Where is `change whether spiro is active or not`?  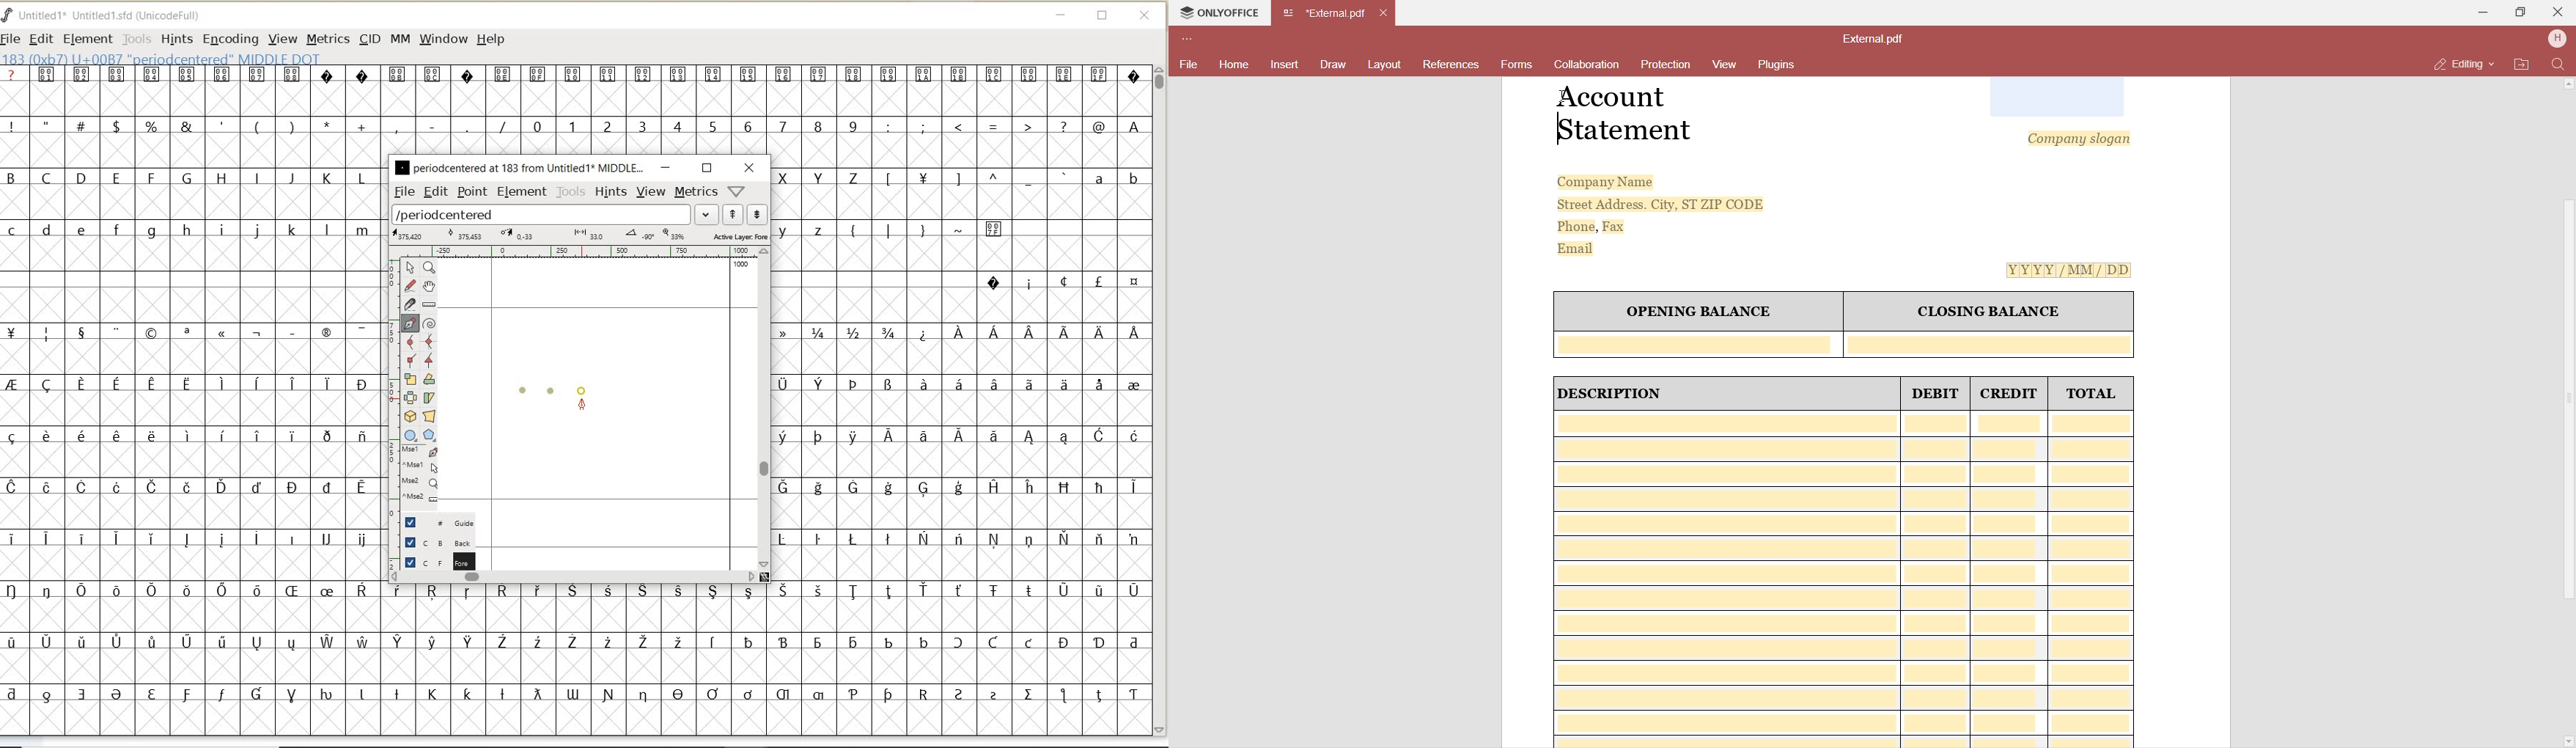
change whether spiro is active or not is located at coordinates (429, 322).